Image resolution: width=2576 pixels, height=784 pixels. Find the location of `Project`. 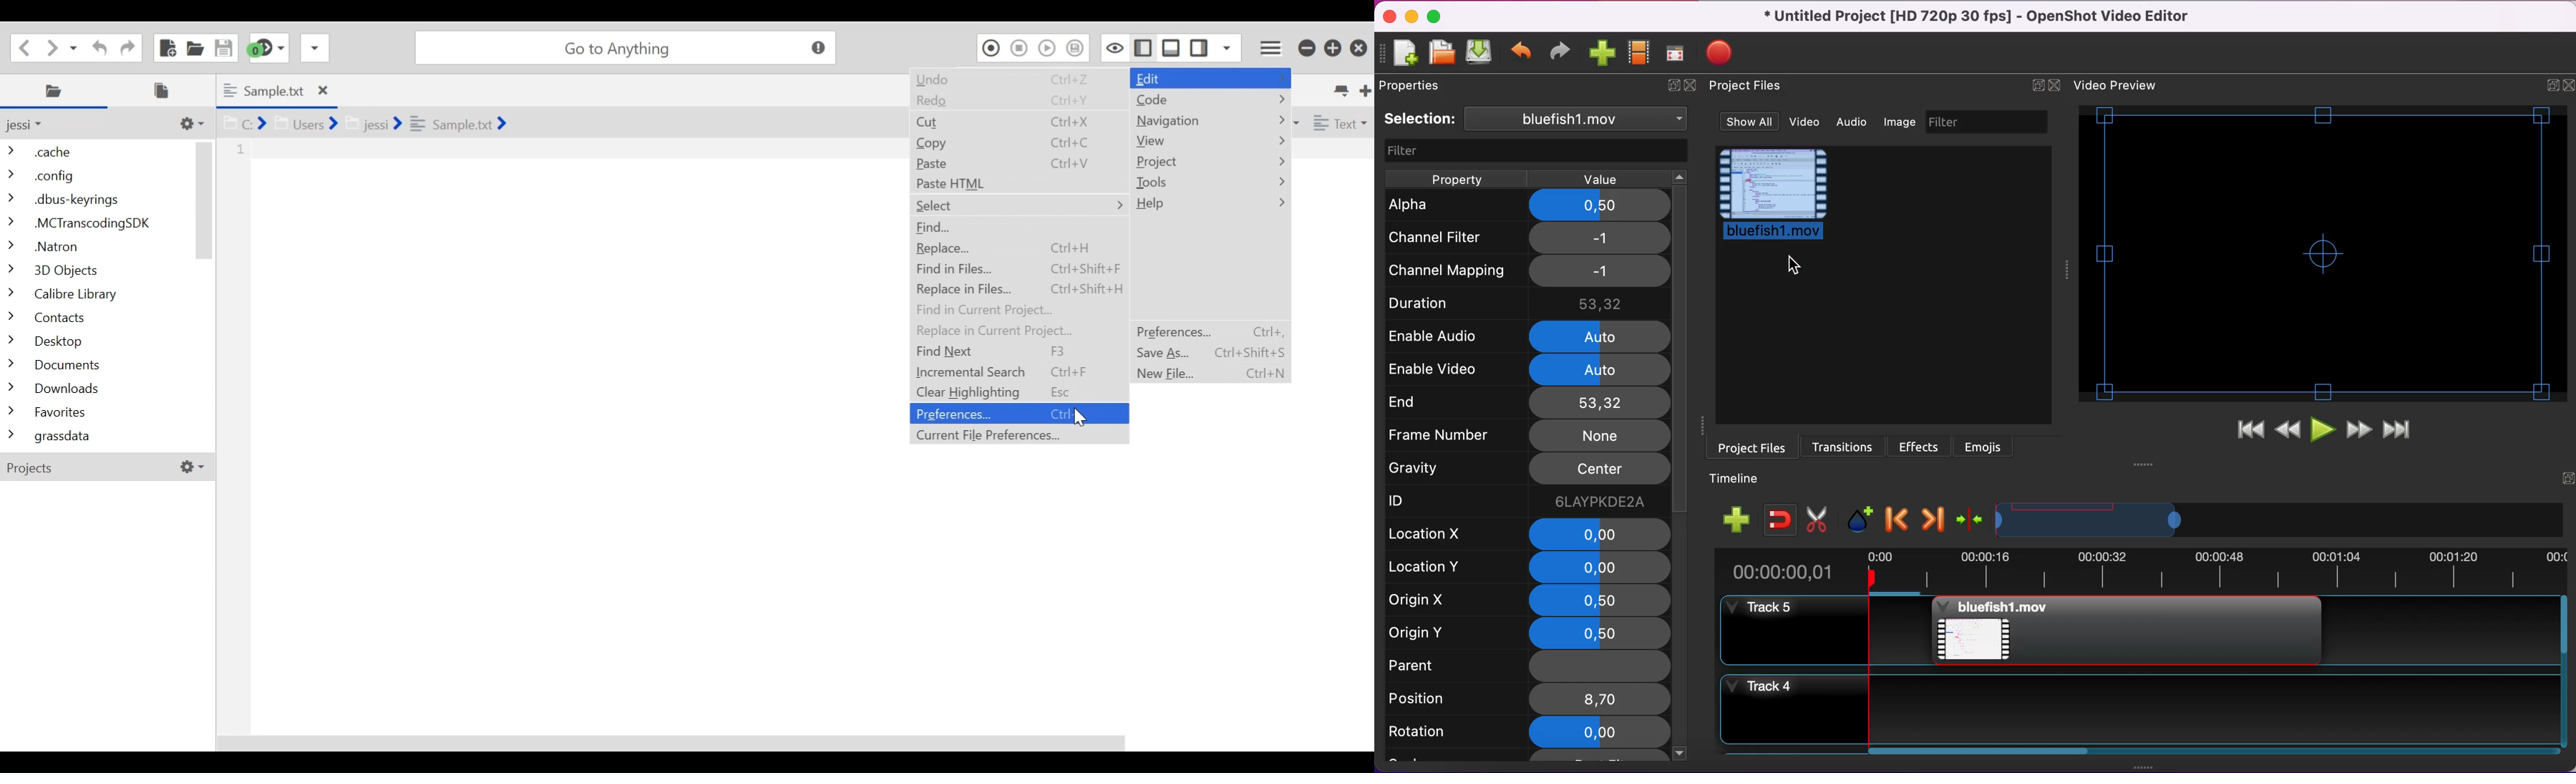

Project is located at coordinates (1210, 162).